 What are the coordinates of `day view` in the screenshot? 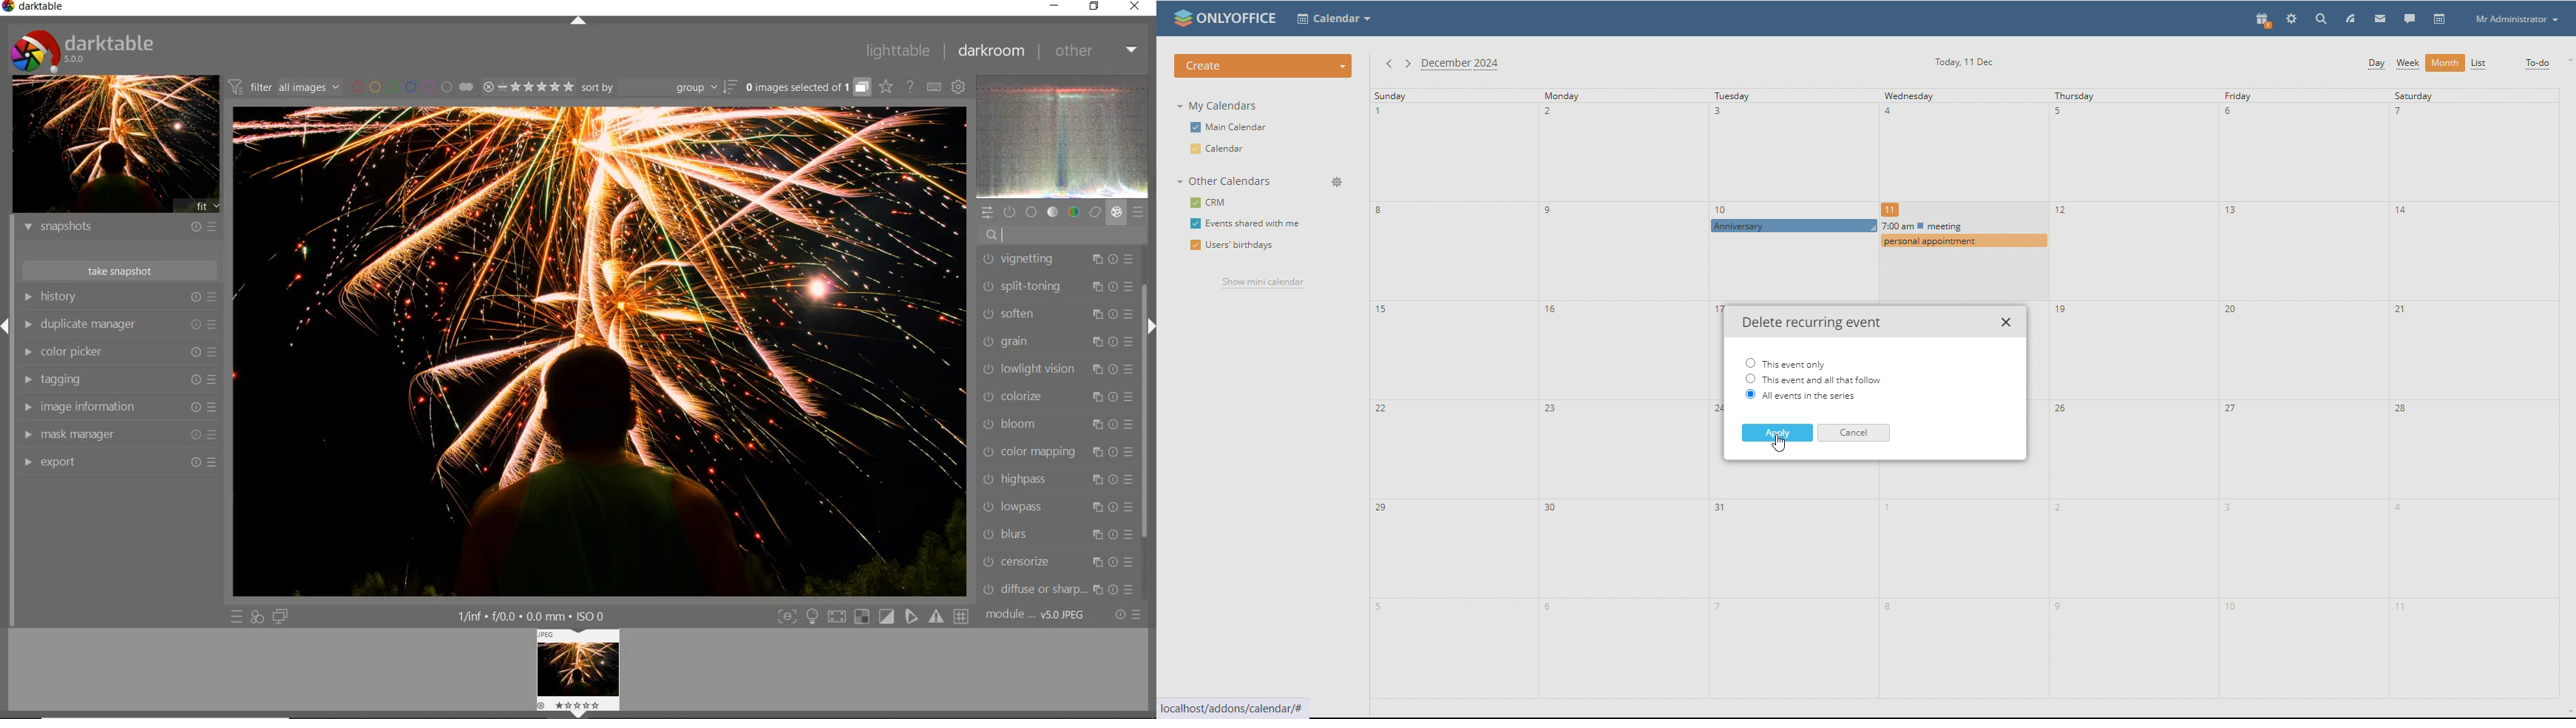 It's located at (2376, 65).